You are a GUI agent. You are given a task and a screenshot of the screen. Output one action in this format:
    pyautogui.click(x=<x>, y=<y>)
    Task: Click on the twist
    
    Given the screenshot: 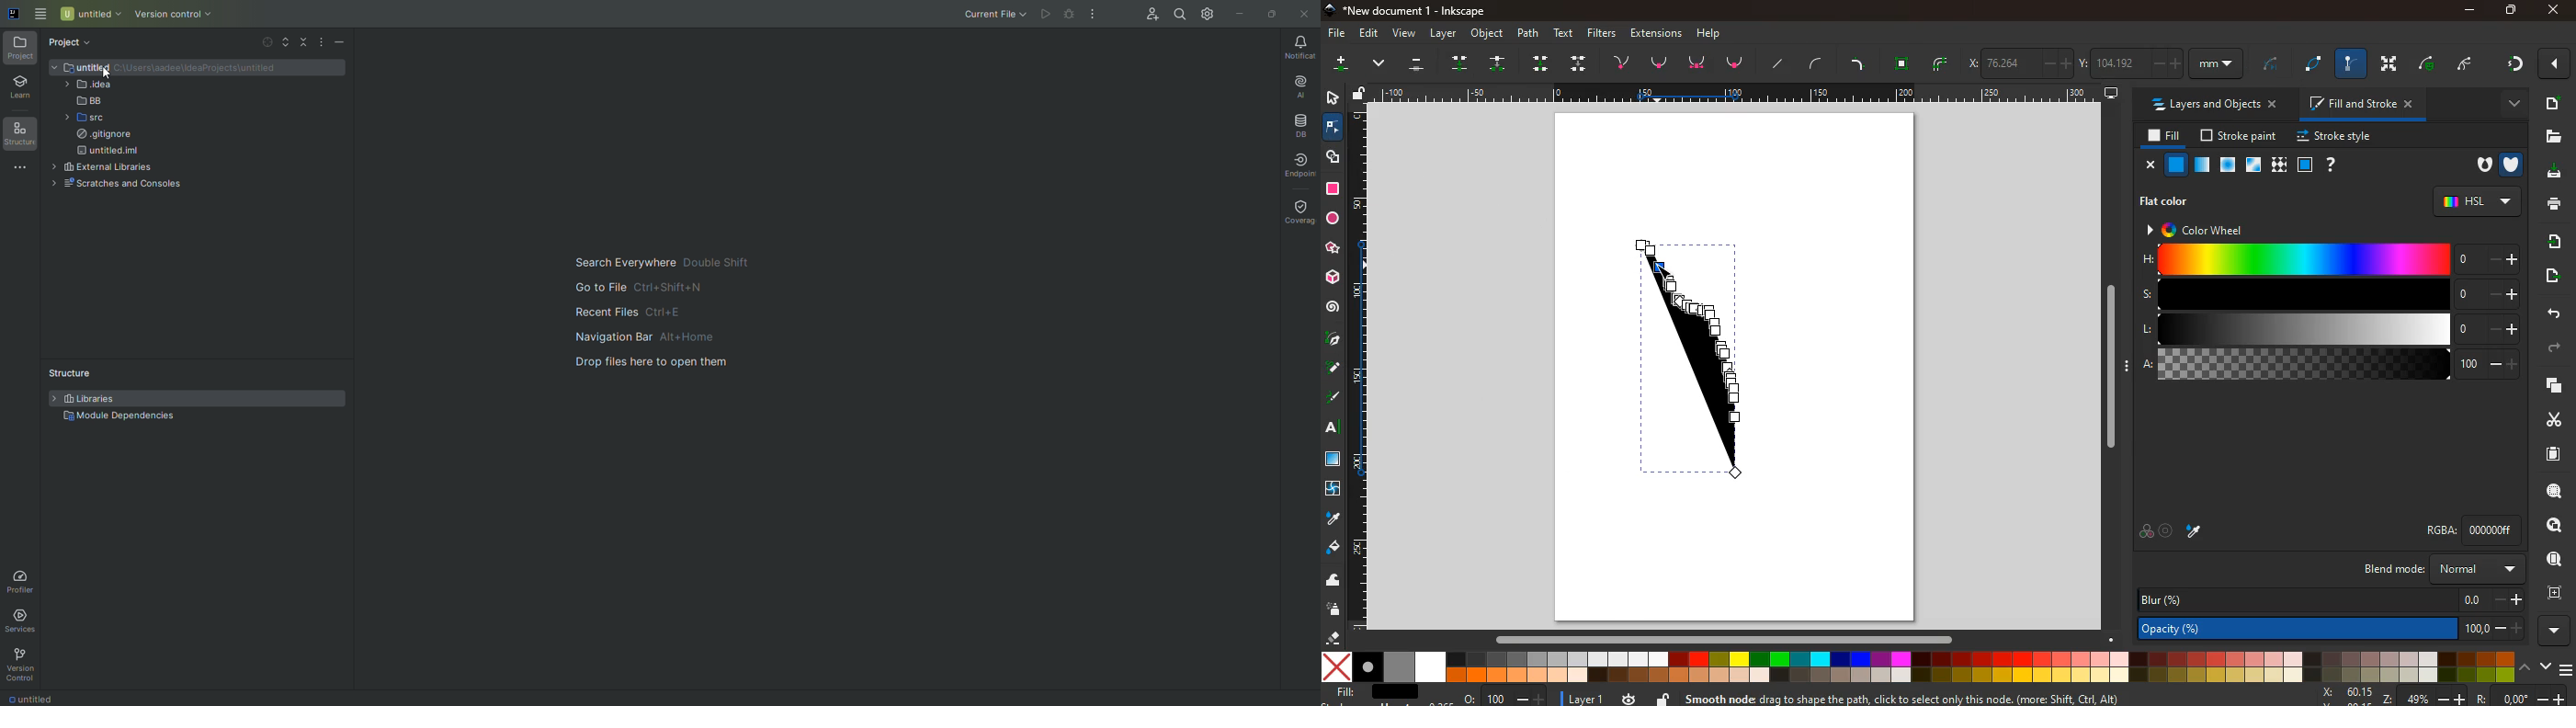 What is the action you would take?
    pyautogui.click(x=1334, y=489)
    